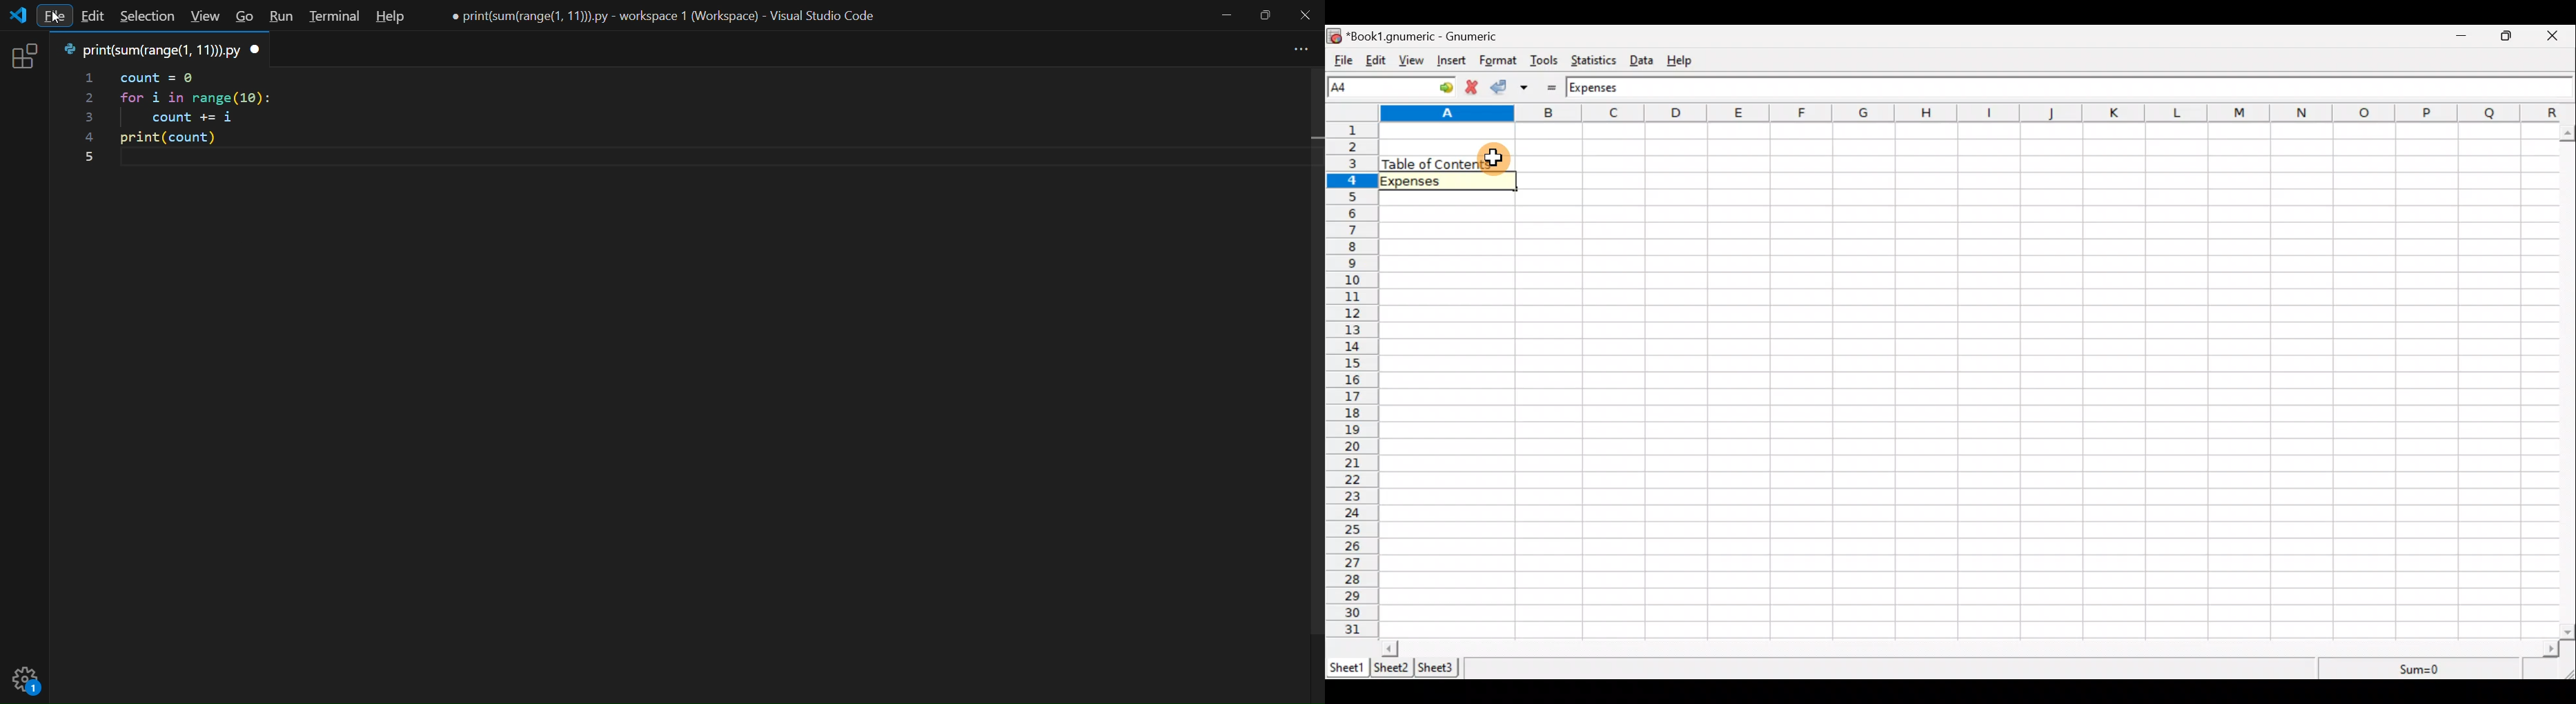 The image size is (2576, 728). What do you see at coordinates (146, 17) in the screenshot?
I see `selection` at bounding box center [146, 17].